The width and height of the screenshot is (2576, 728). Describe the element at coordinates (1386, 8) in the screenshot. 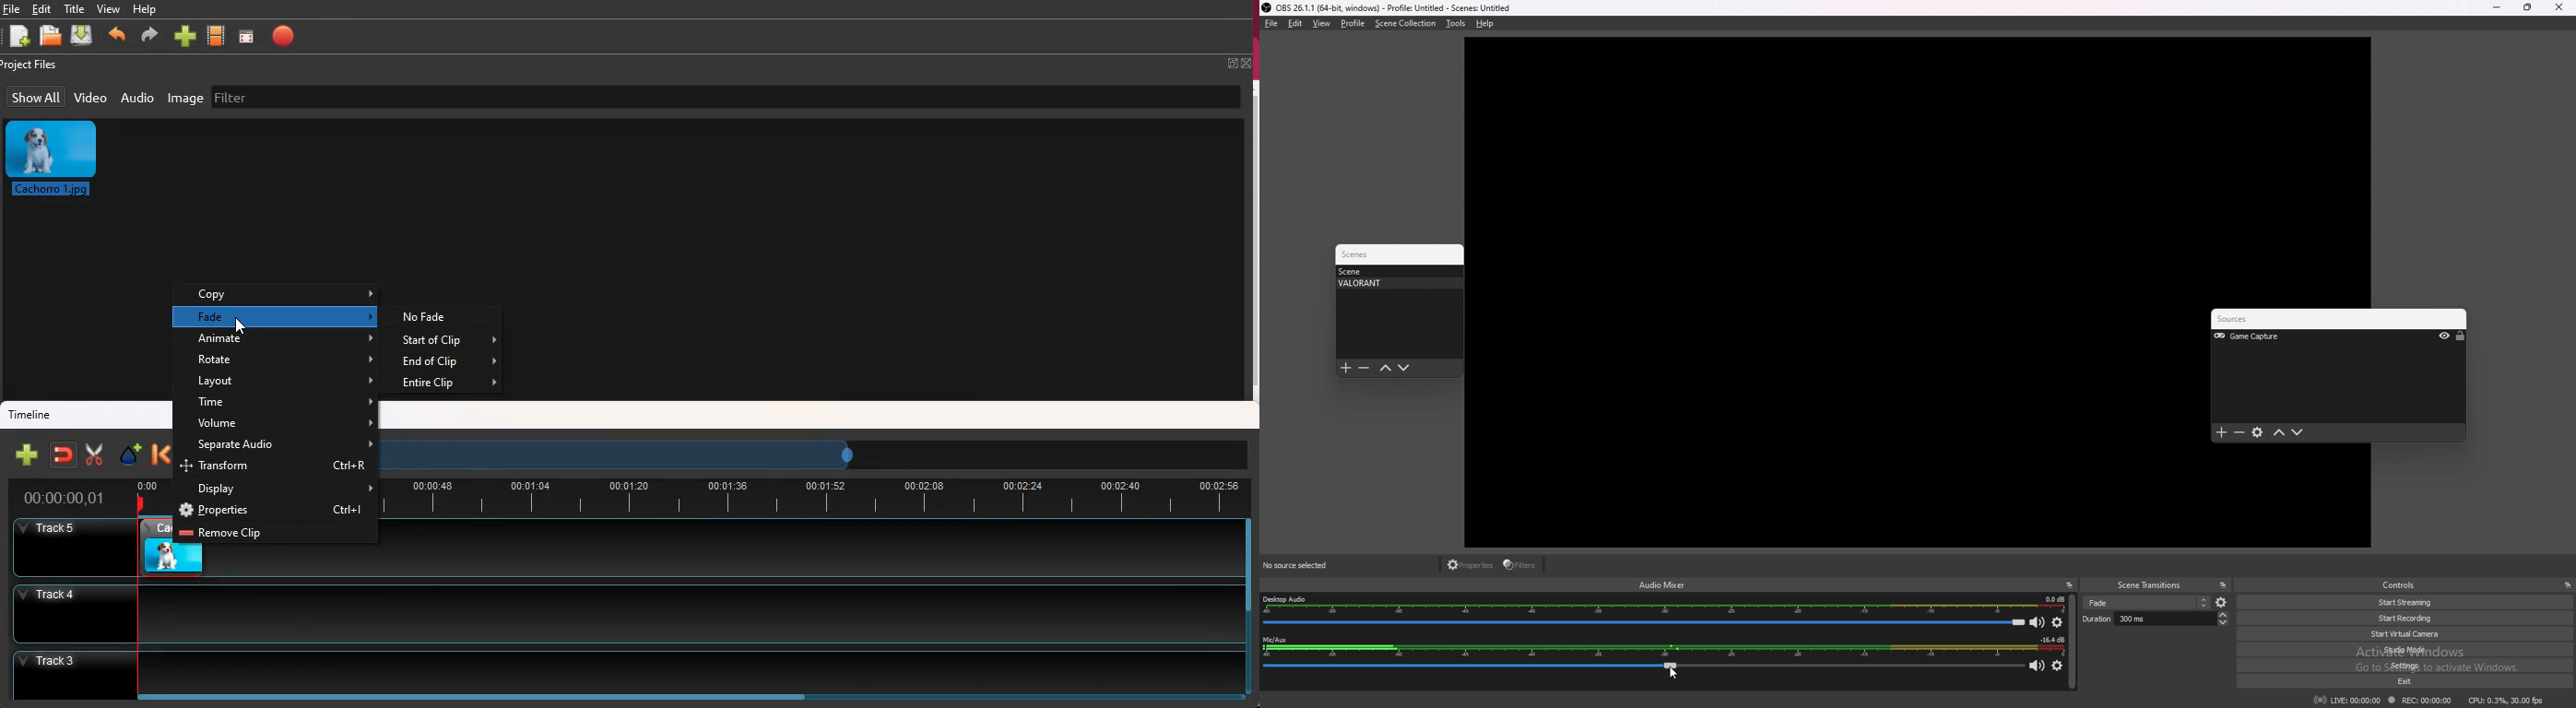

I see `obs 26.1.1(64 bit windows) profile untitled scenes untitled` at that location.